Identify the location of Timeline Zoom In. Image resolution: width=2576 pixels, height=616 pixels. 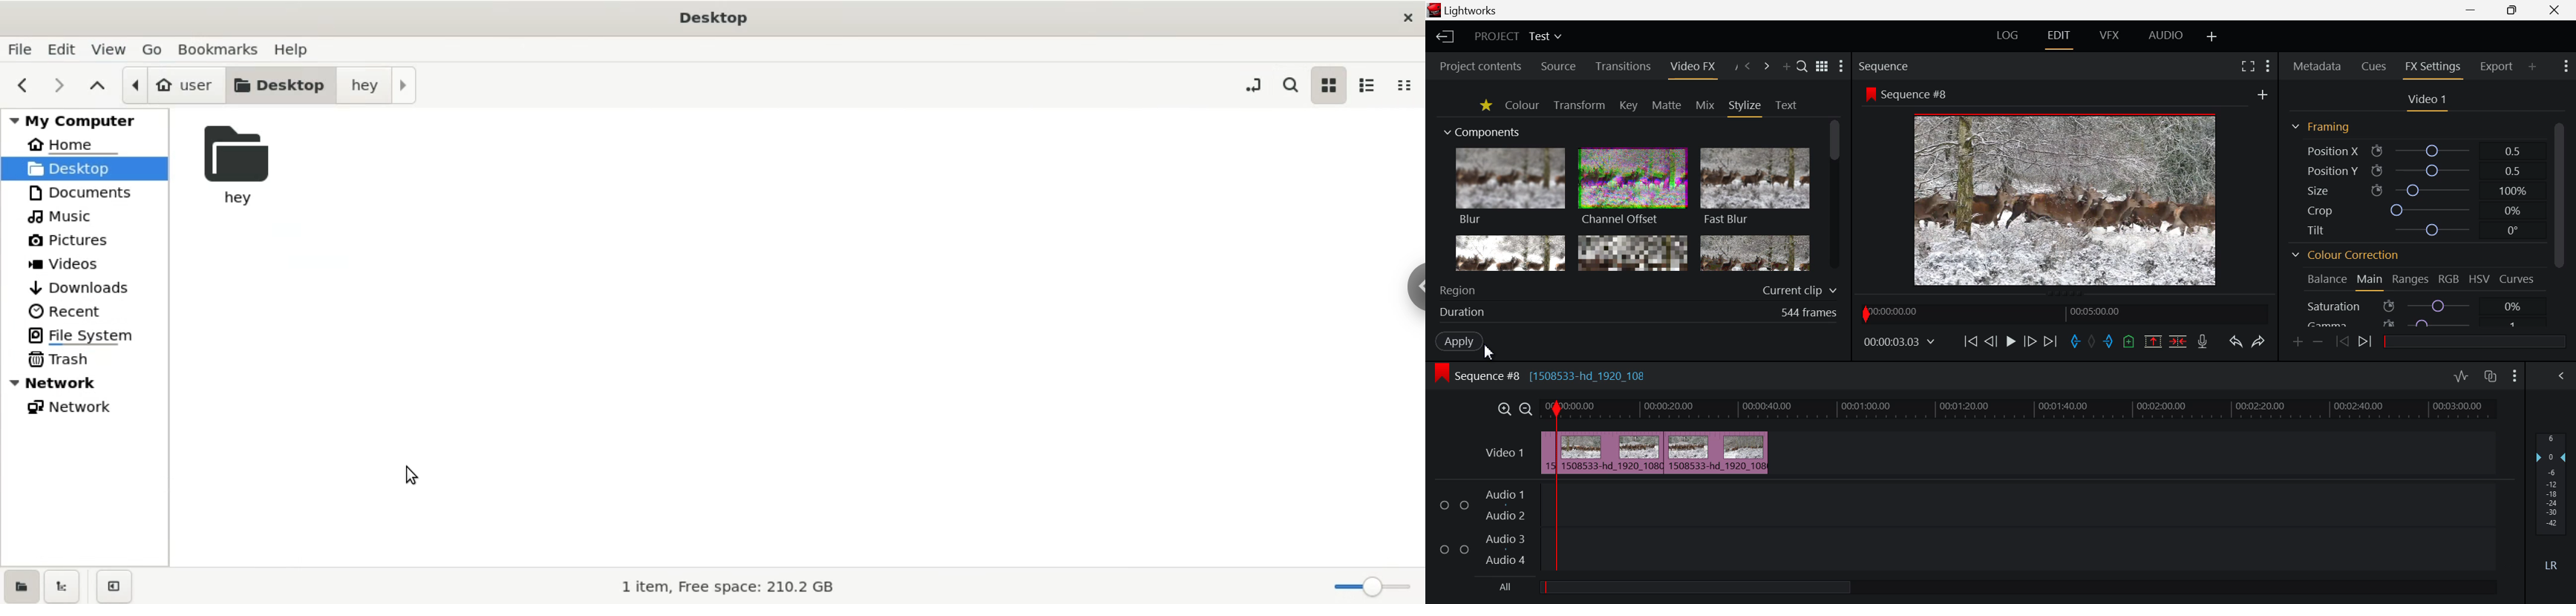
(1503, 409).